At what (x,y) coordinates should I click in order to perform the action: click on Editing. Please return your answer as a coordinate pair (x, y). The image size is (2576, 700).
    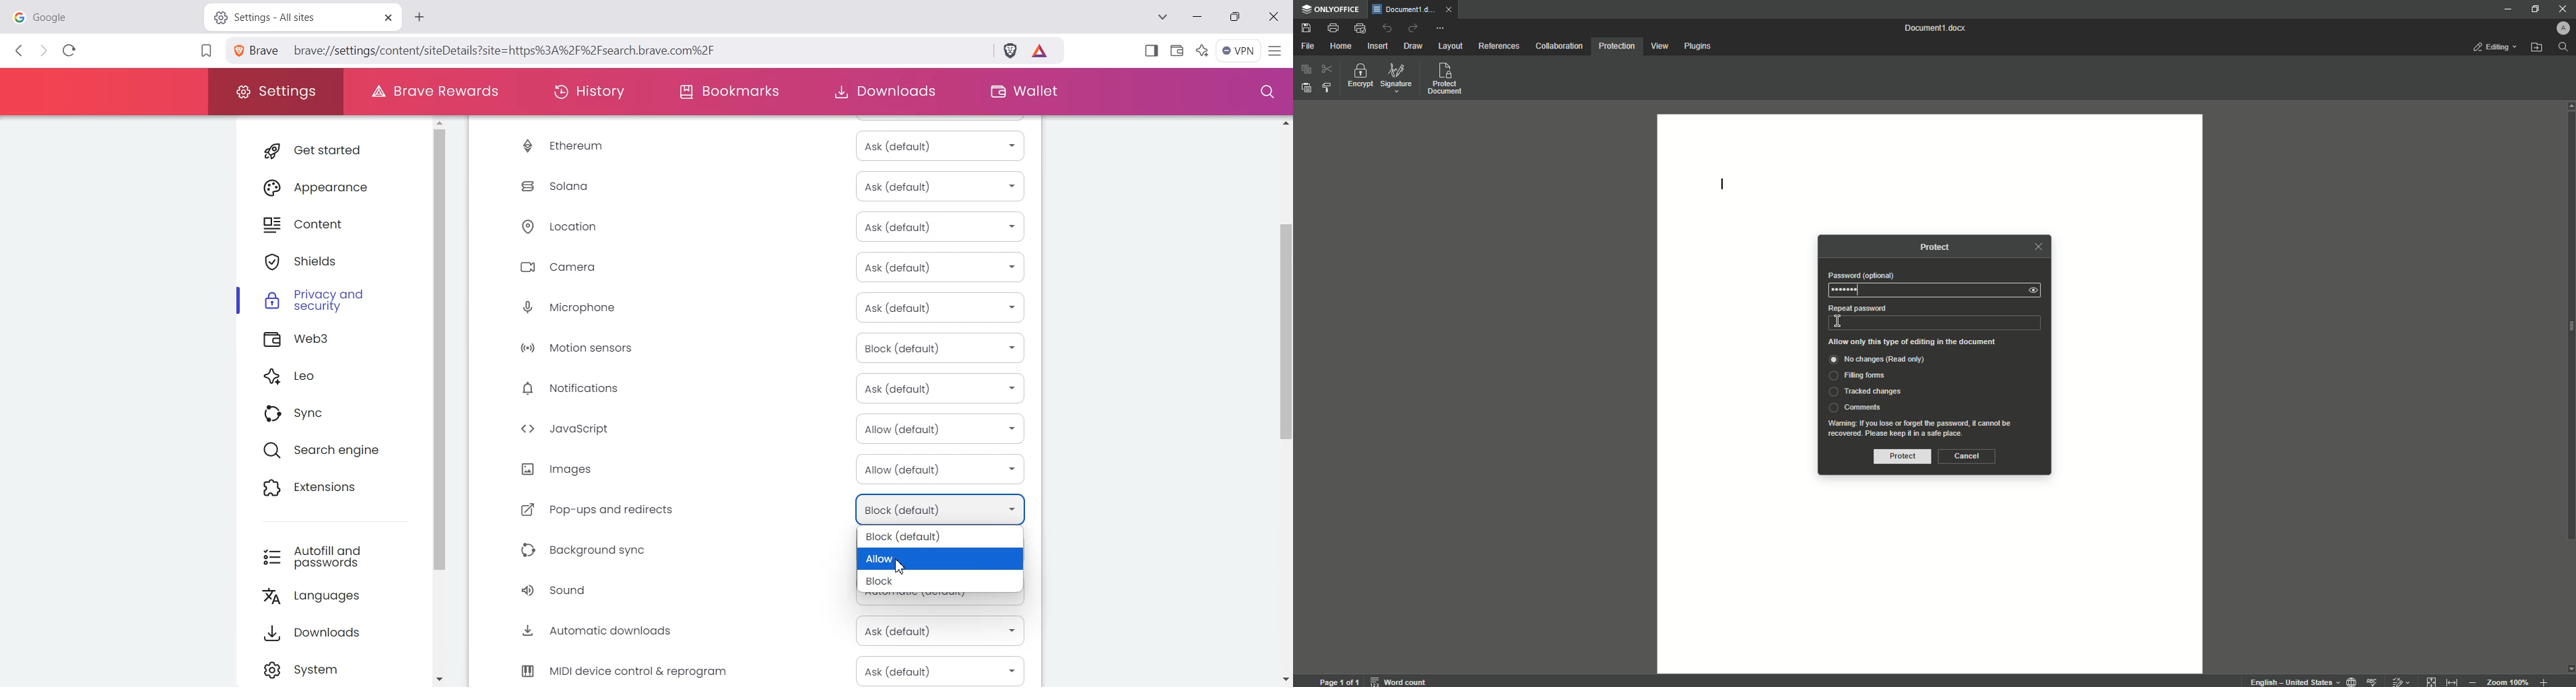
    Looking at the image, I should click on (2494, 48).